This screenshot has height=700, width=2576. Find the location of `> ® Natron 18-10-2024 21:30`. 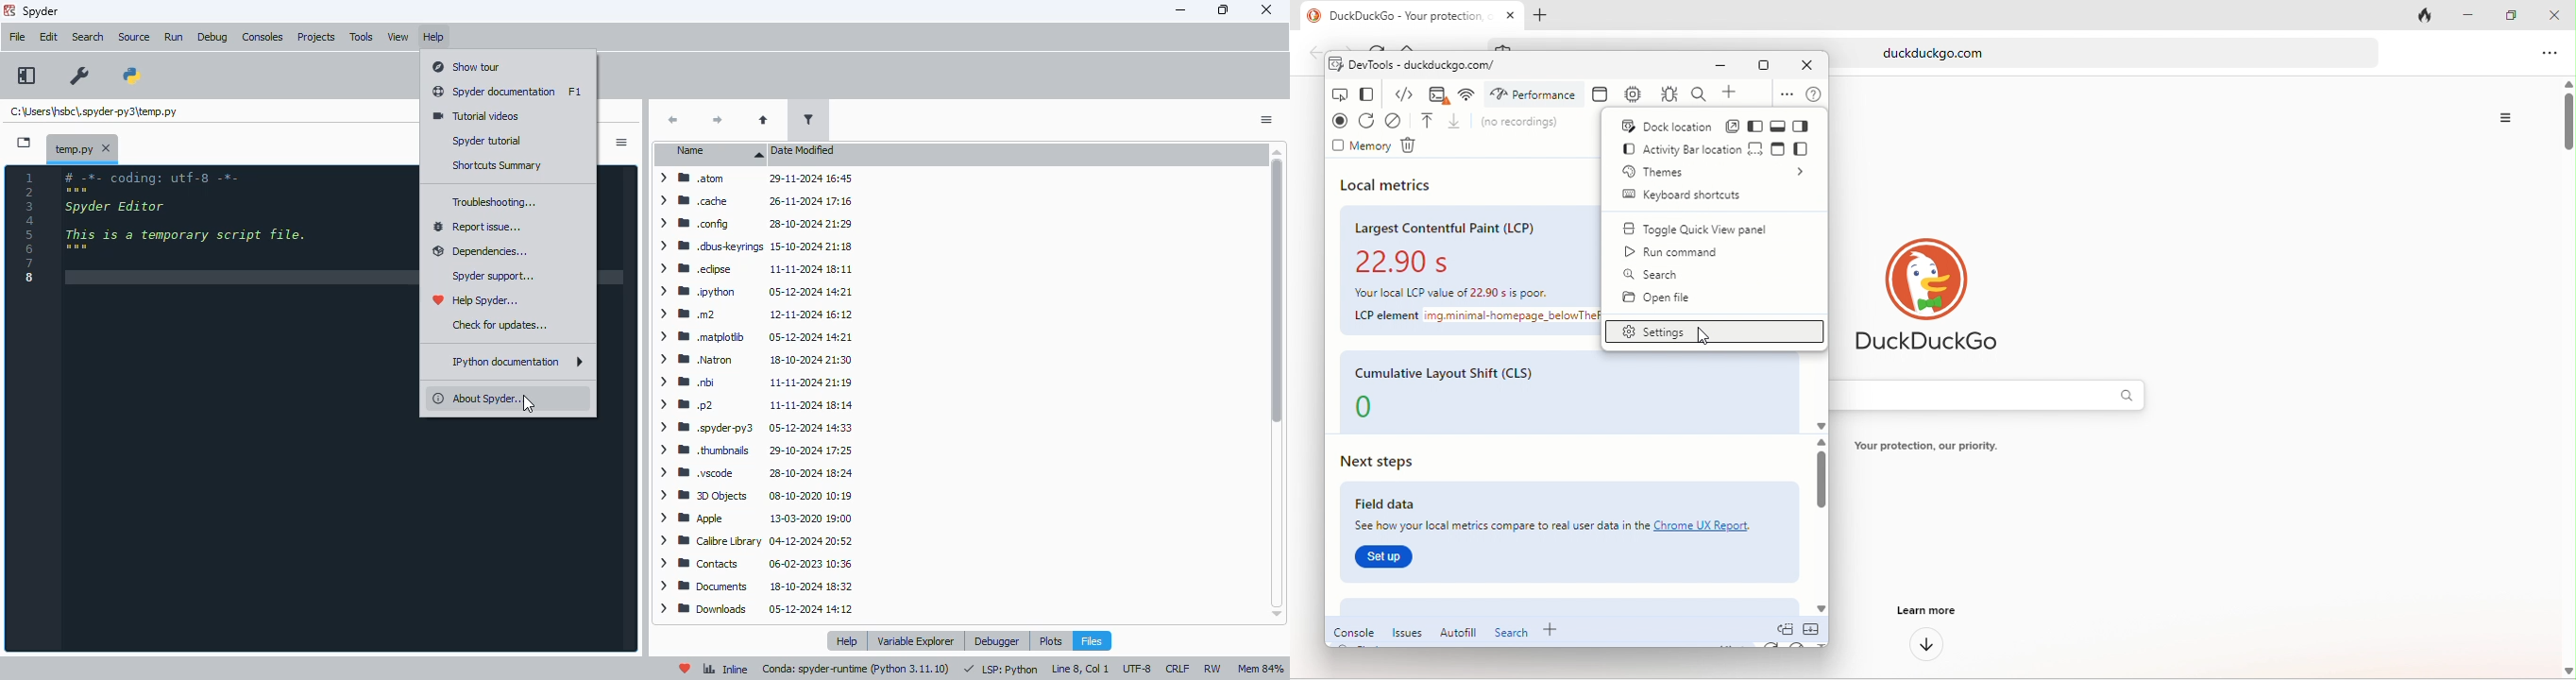

> ® Natron 18-10-2024 21:30 is located at coordinates (752, 358).